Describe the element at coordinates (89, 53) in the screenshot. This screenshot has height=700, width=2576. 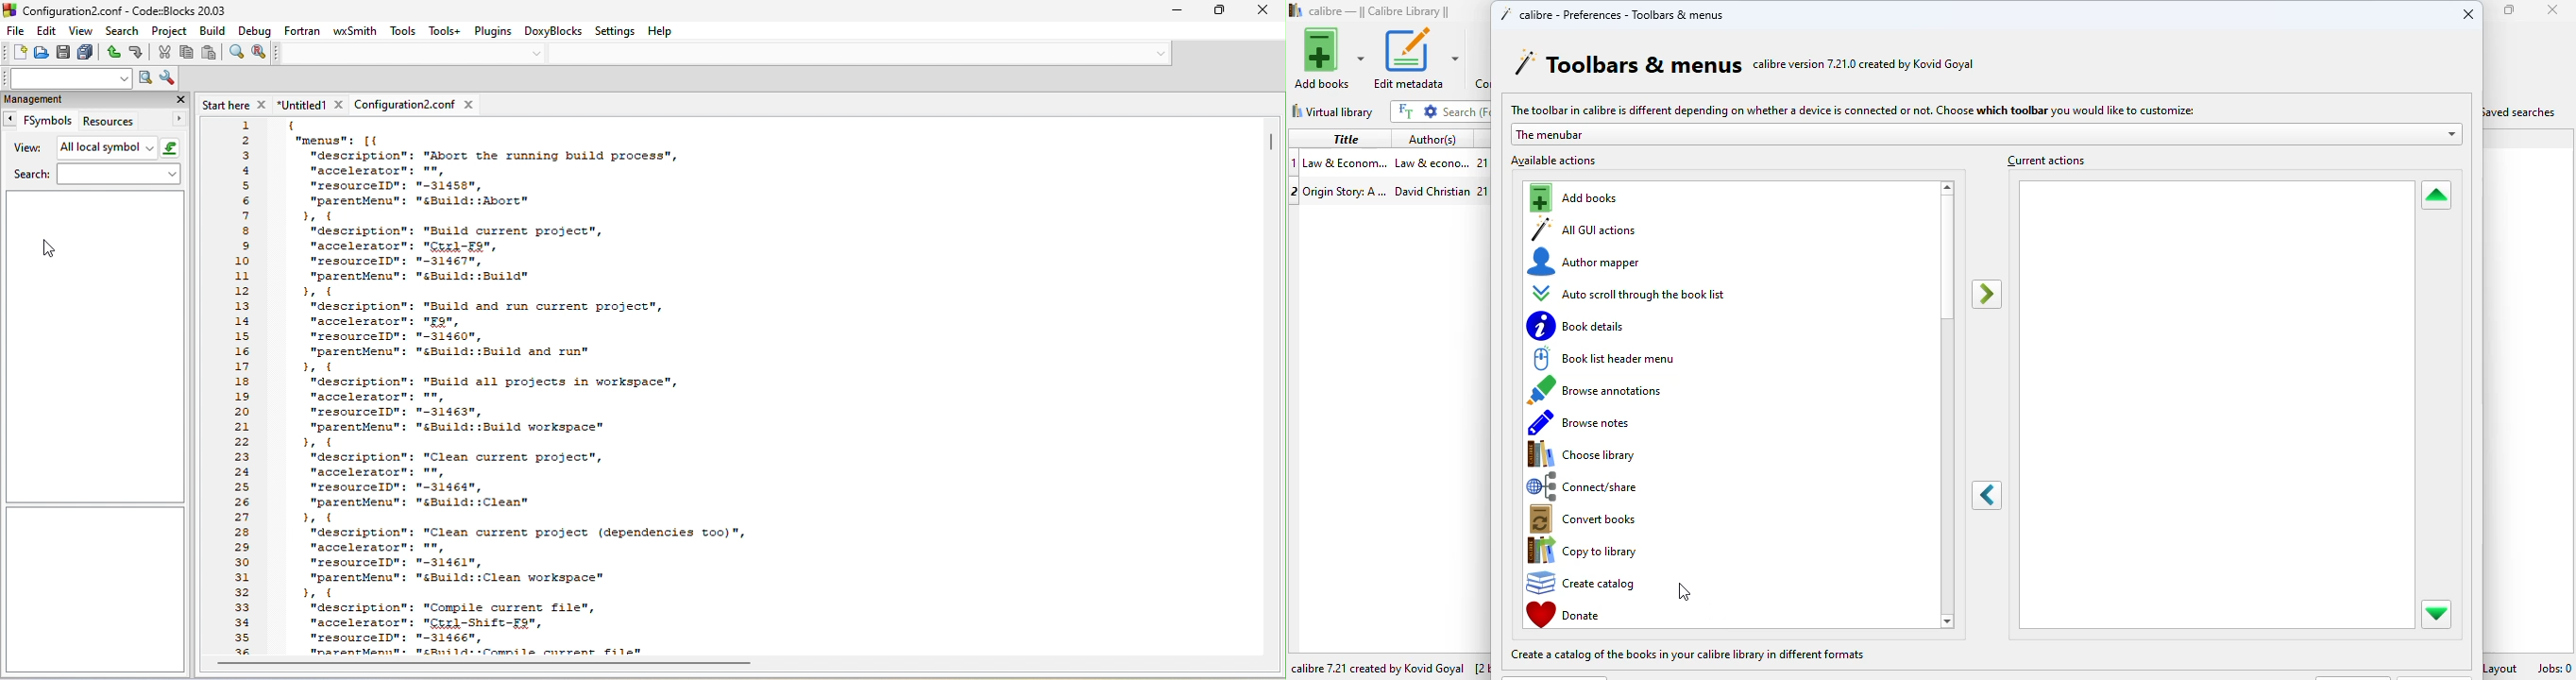
I see `save everything` at that location.